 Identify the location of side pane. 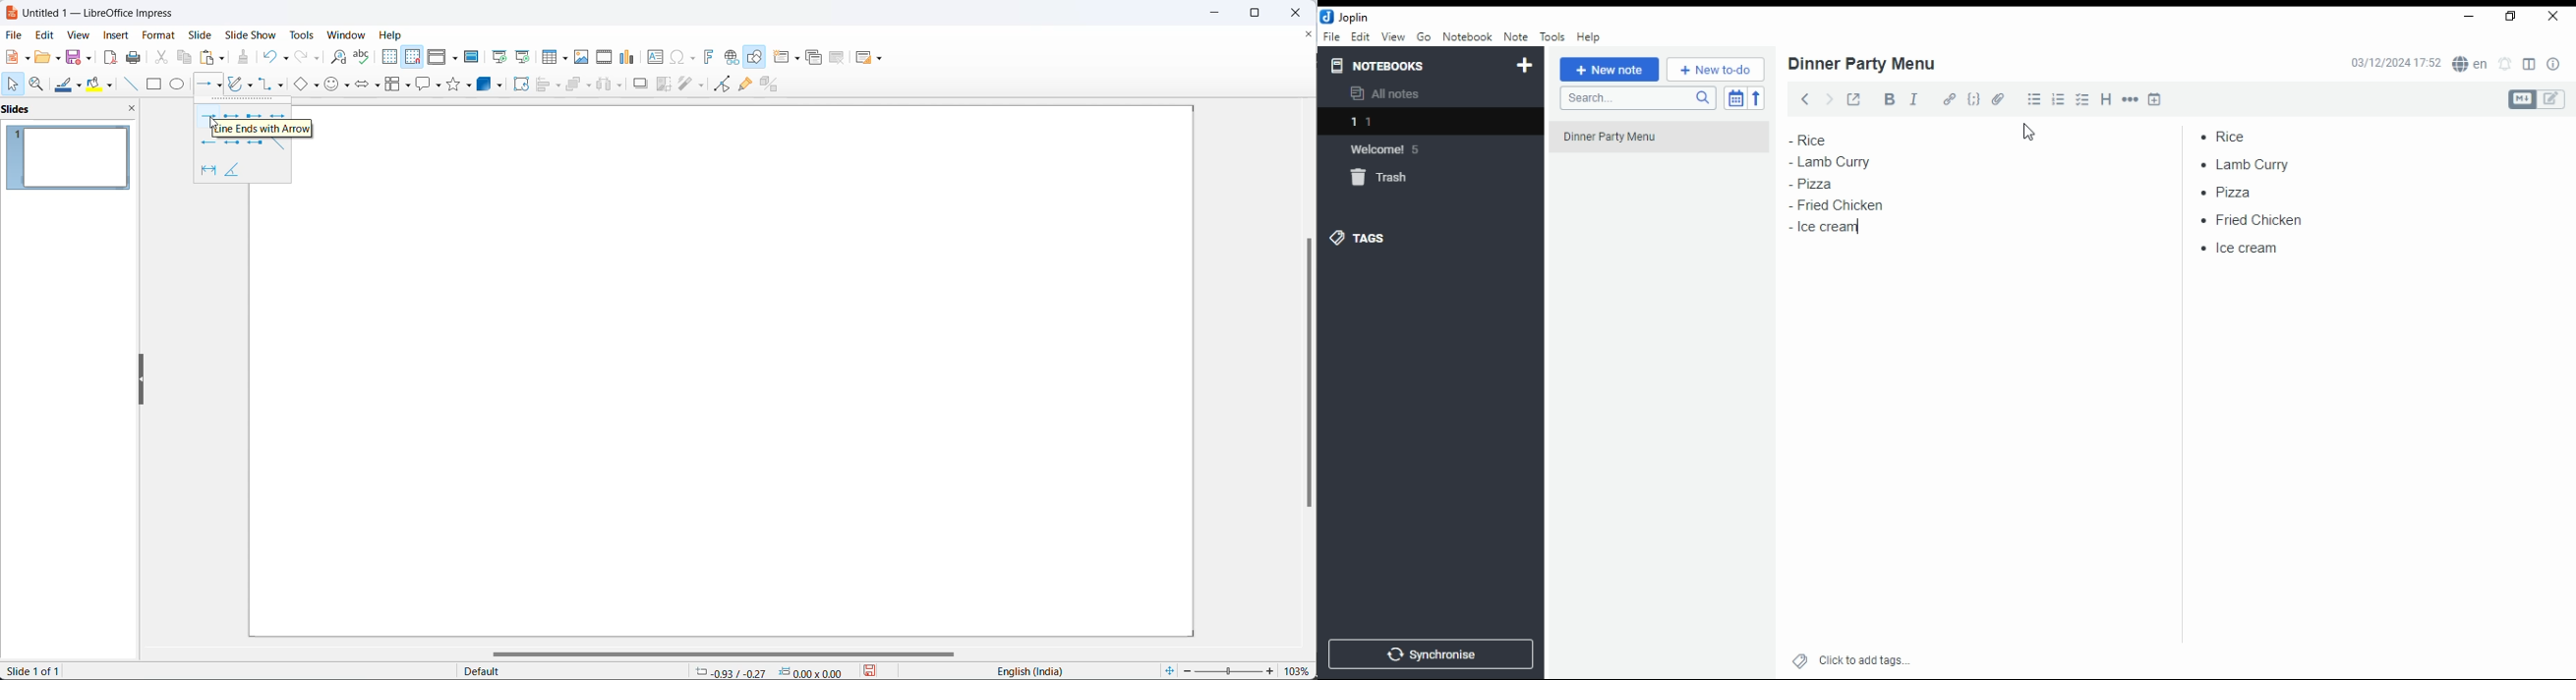
(72, 110).